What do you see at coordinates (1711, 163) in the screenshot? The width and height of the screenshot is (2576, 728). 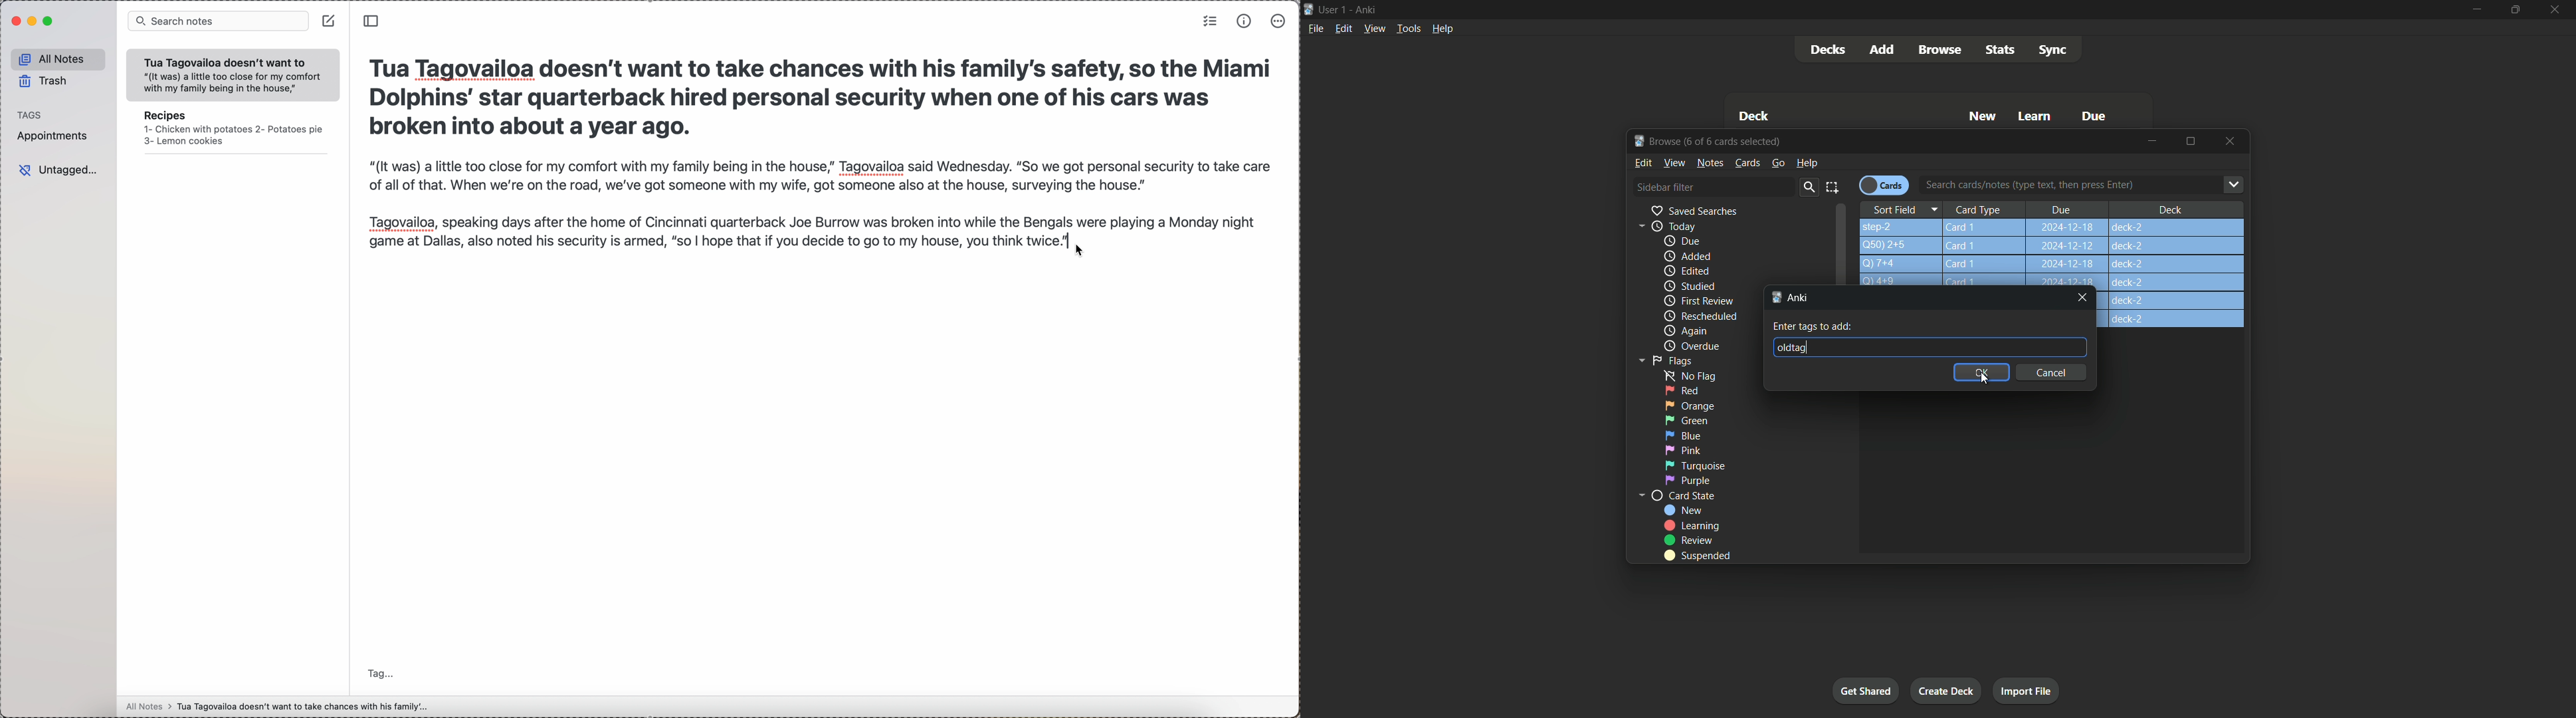 I see `Notes` at bounding box center [1711, 163].